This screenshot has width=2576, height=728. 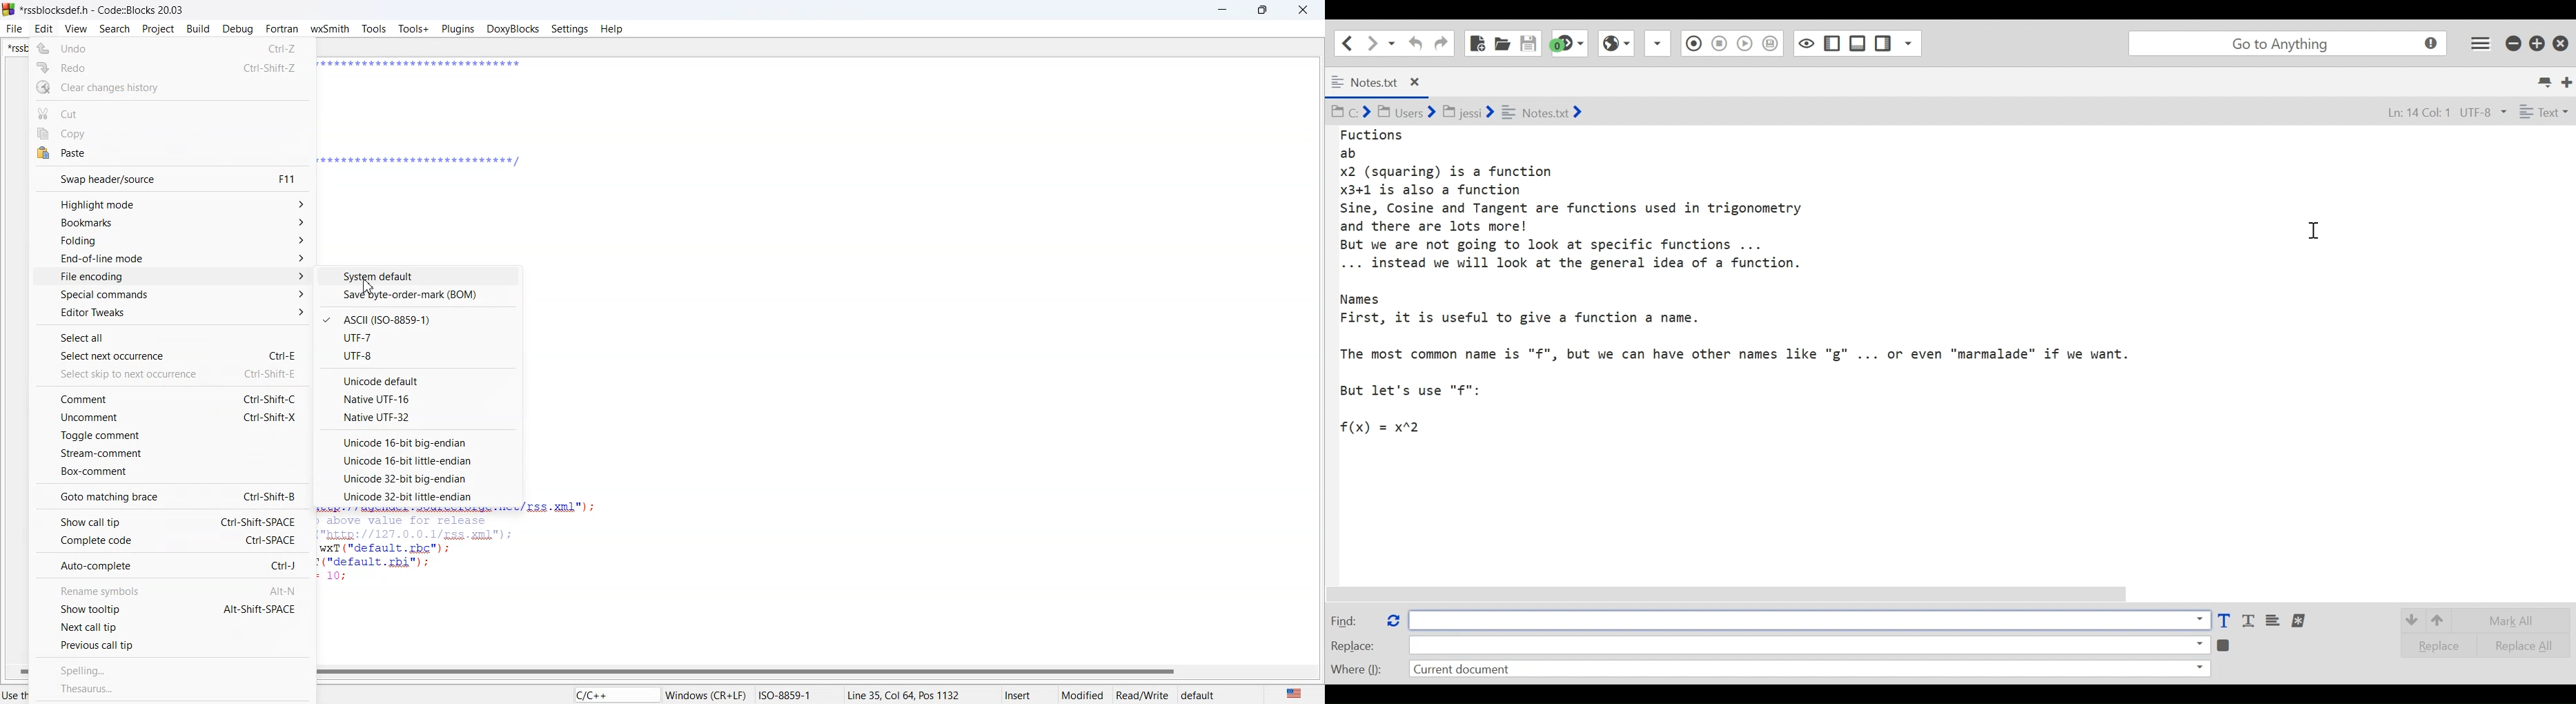 I want to click on Previous call tip, so click(x=172, y=645).